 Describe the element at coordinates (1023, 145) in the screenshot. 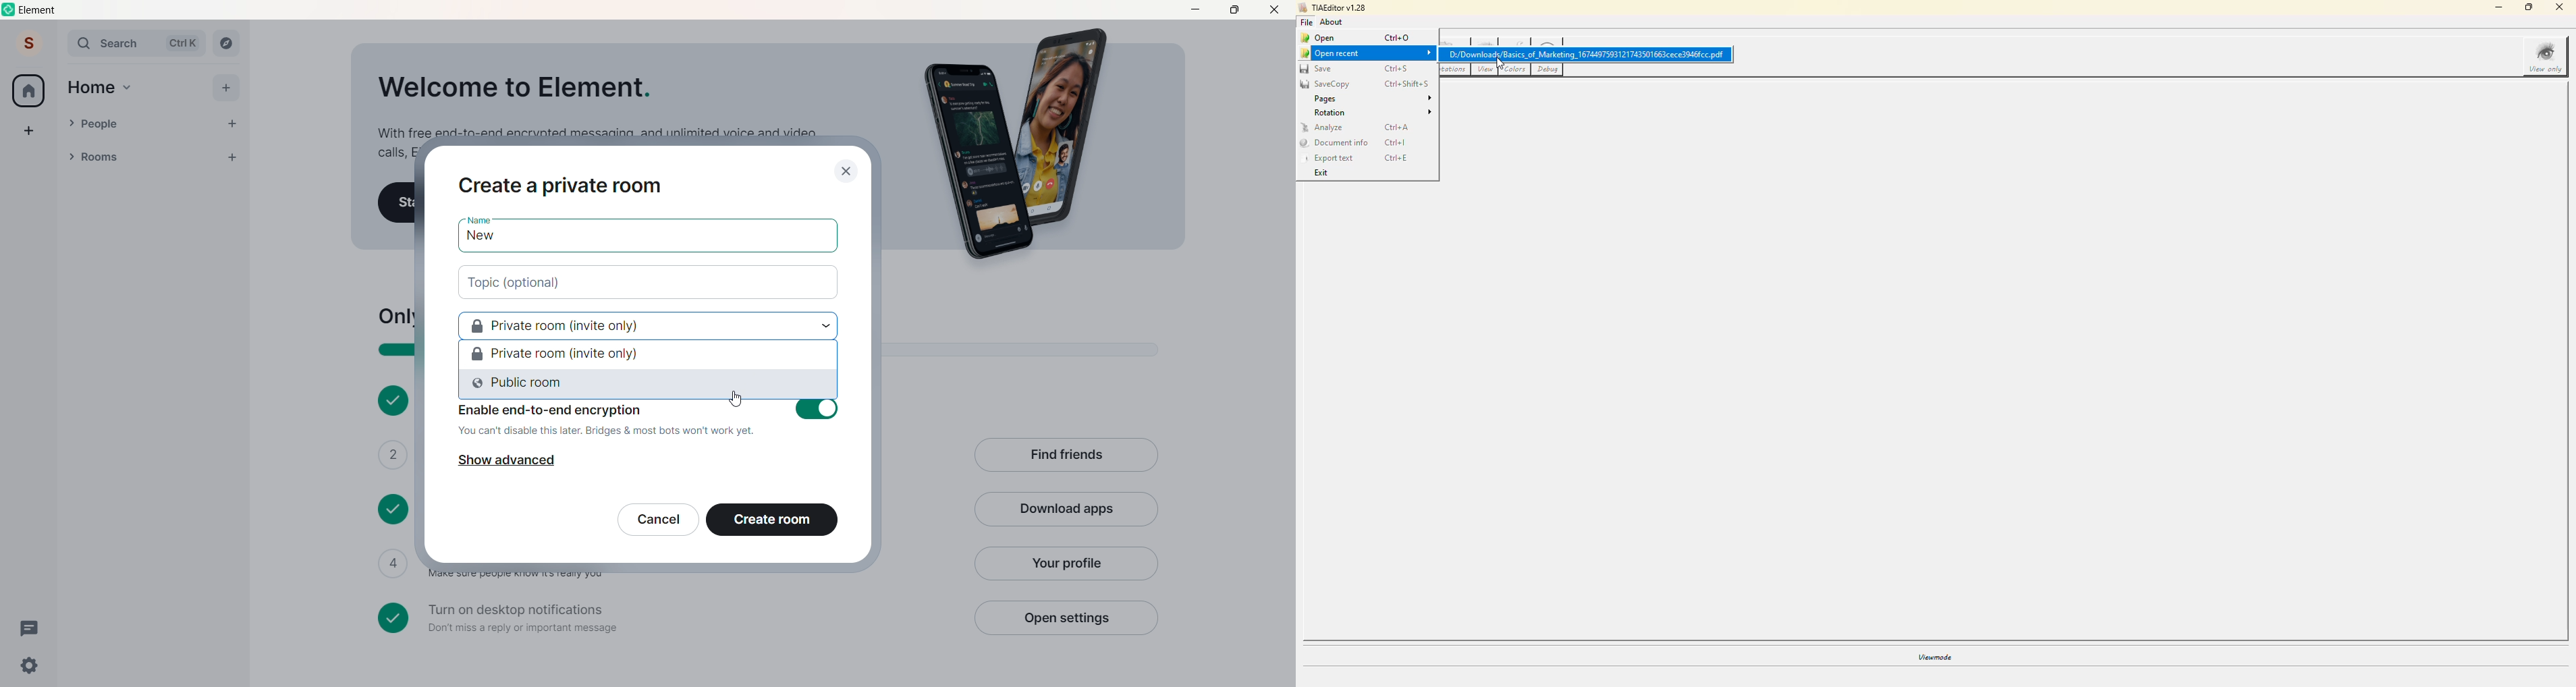

I see `Graphics Image` at that location.